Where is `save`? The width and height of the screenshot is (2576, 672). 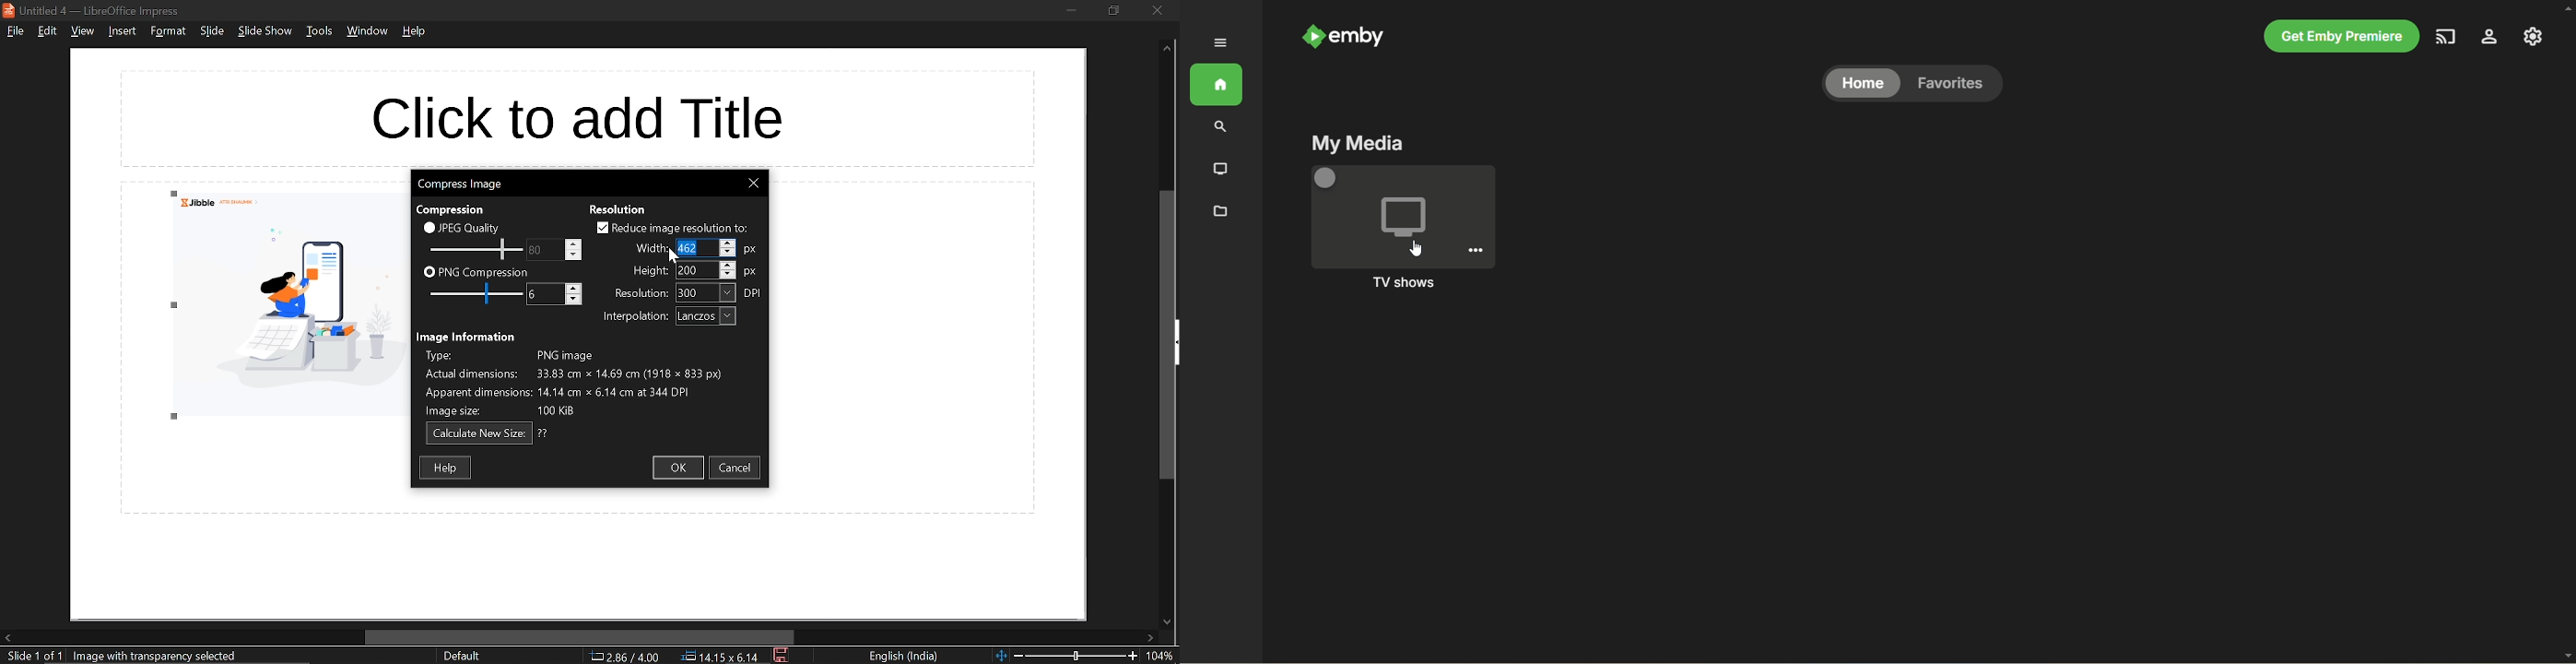
save is located at coordinates (782, 656).